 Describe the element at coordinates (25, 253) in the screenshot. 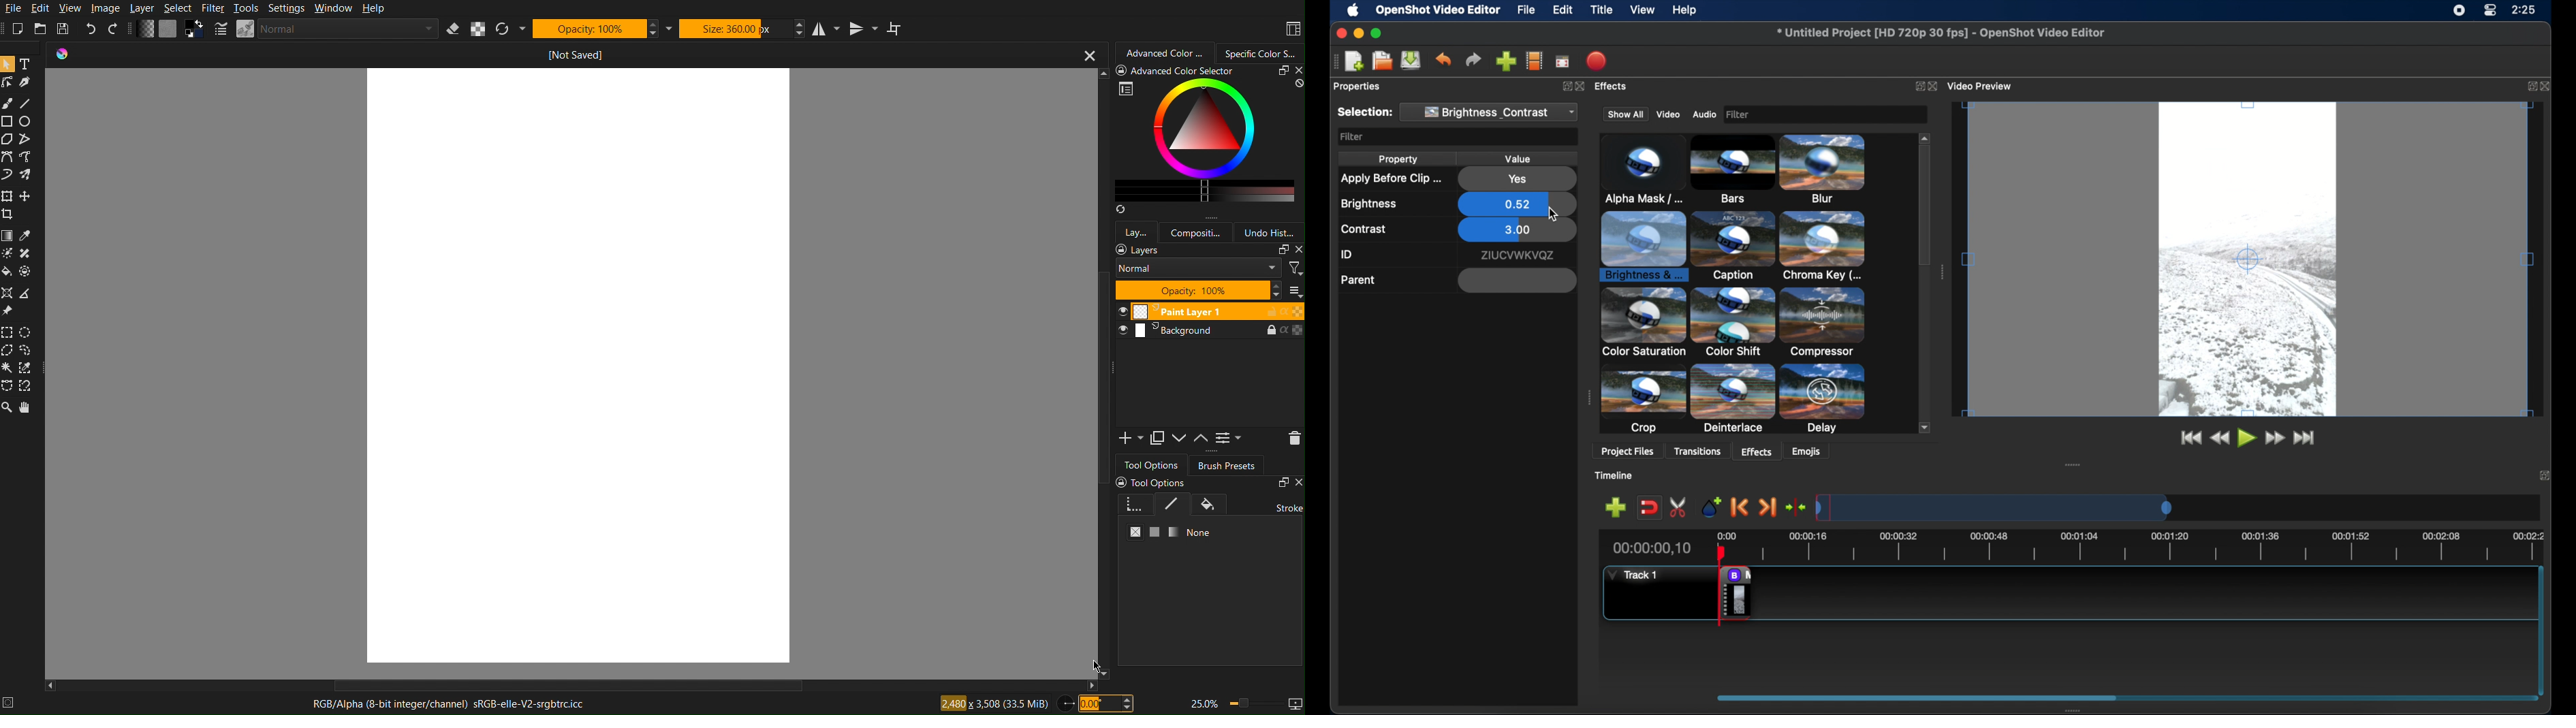

I see `Burn Tool` at that location.